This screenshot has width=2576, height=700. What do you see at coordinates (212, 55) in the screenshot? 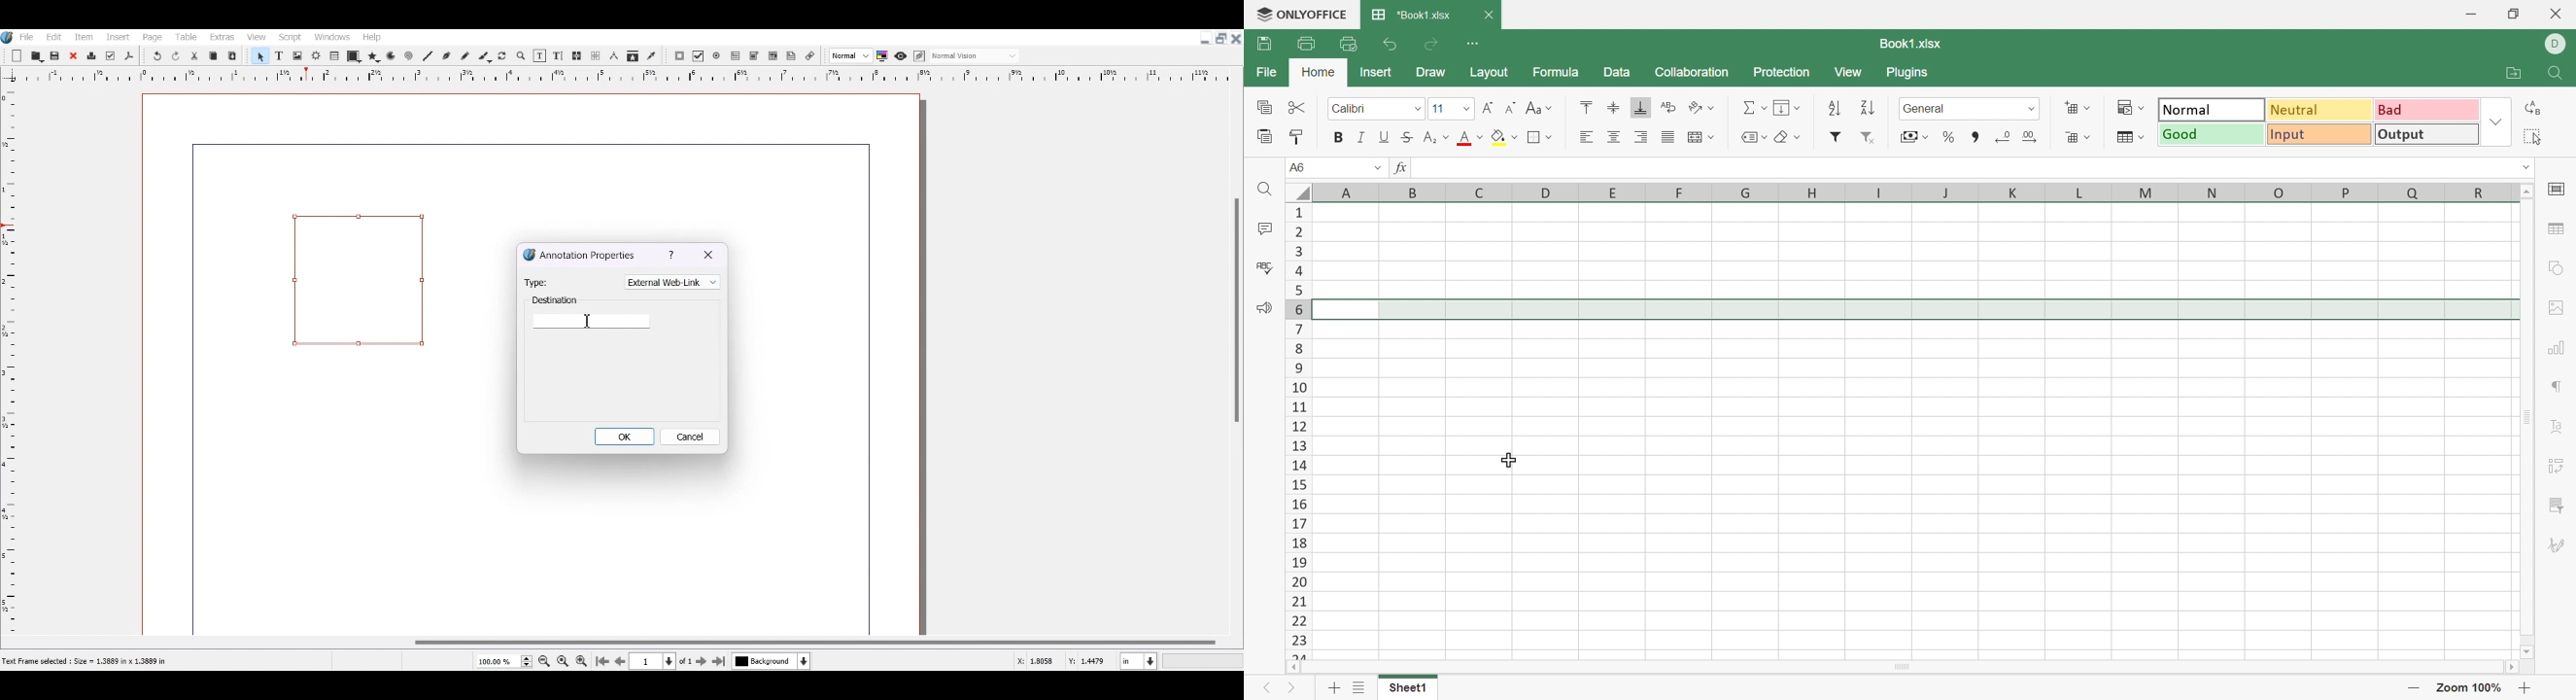
I see `Copy` at bounding box center [212, 55].